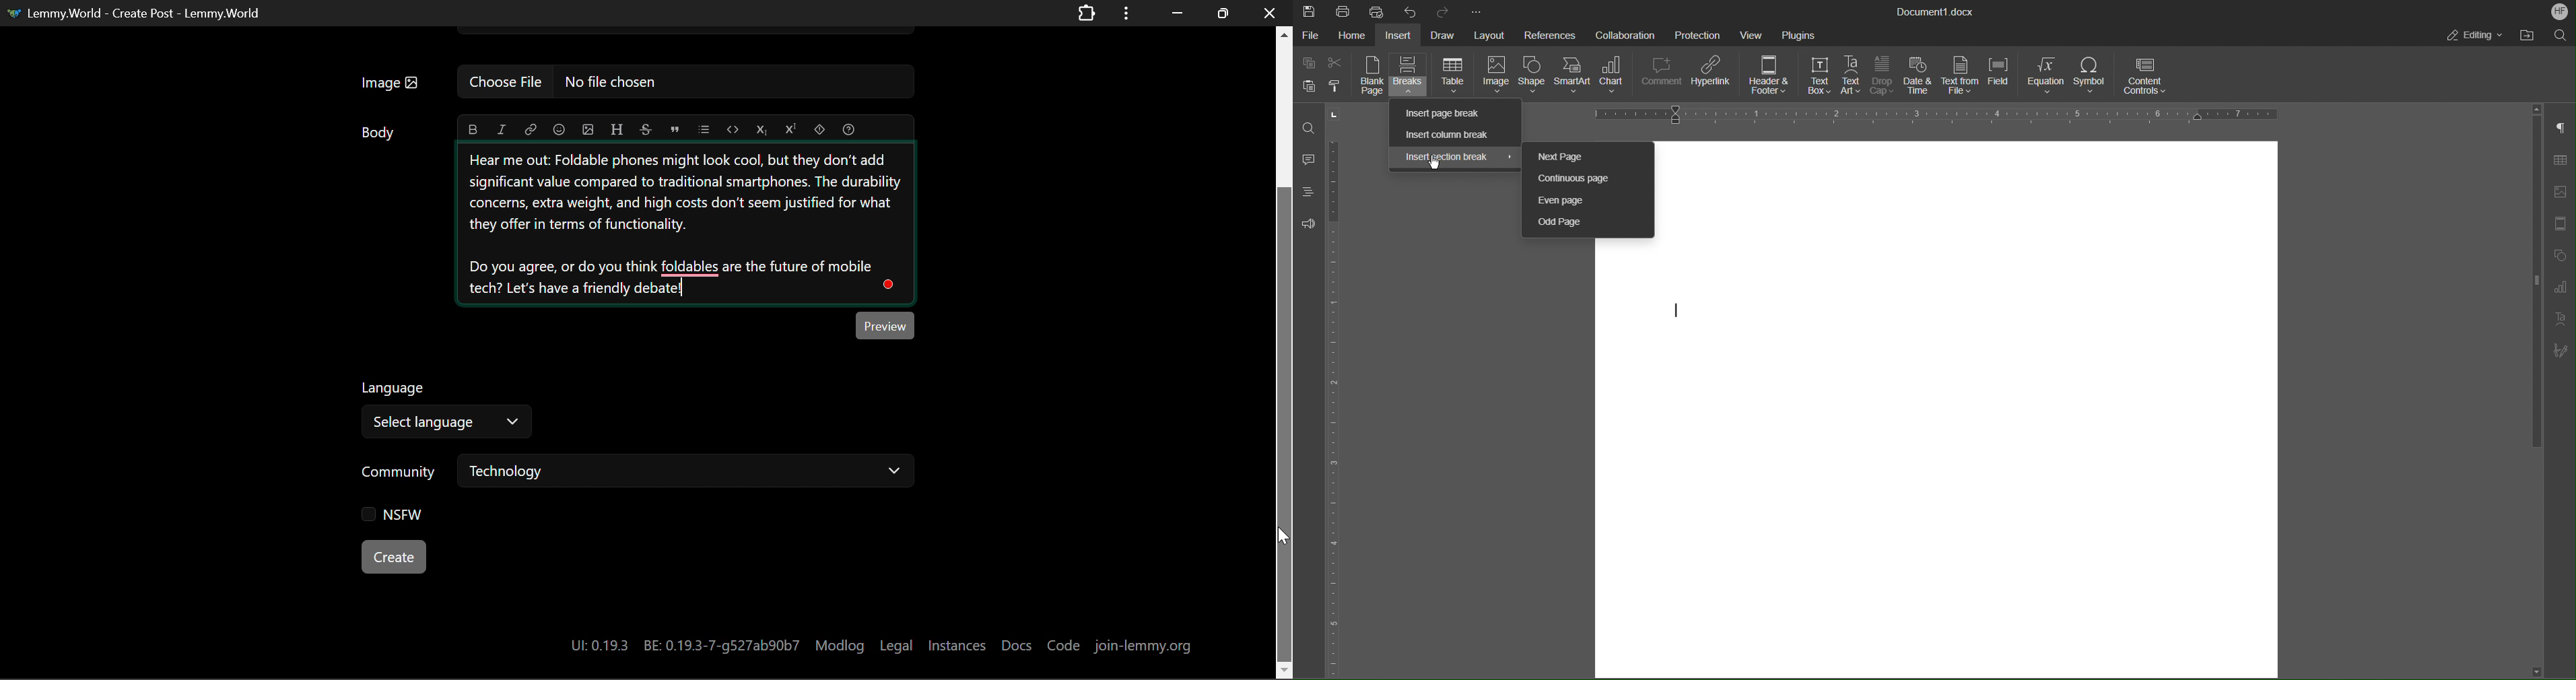 The width and height of the screenshot is (2576, 700). What do you see at coordinates (2043, 77) in the screenshot?
I see `Equation` at bounding box center [2043, 77].